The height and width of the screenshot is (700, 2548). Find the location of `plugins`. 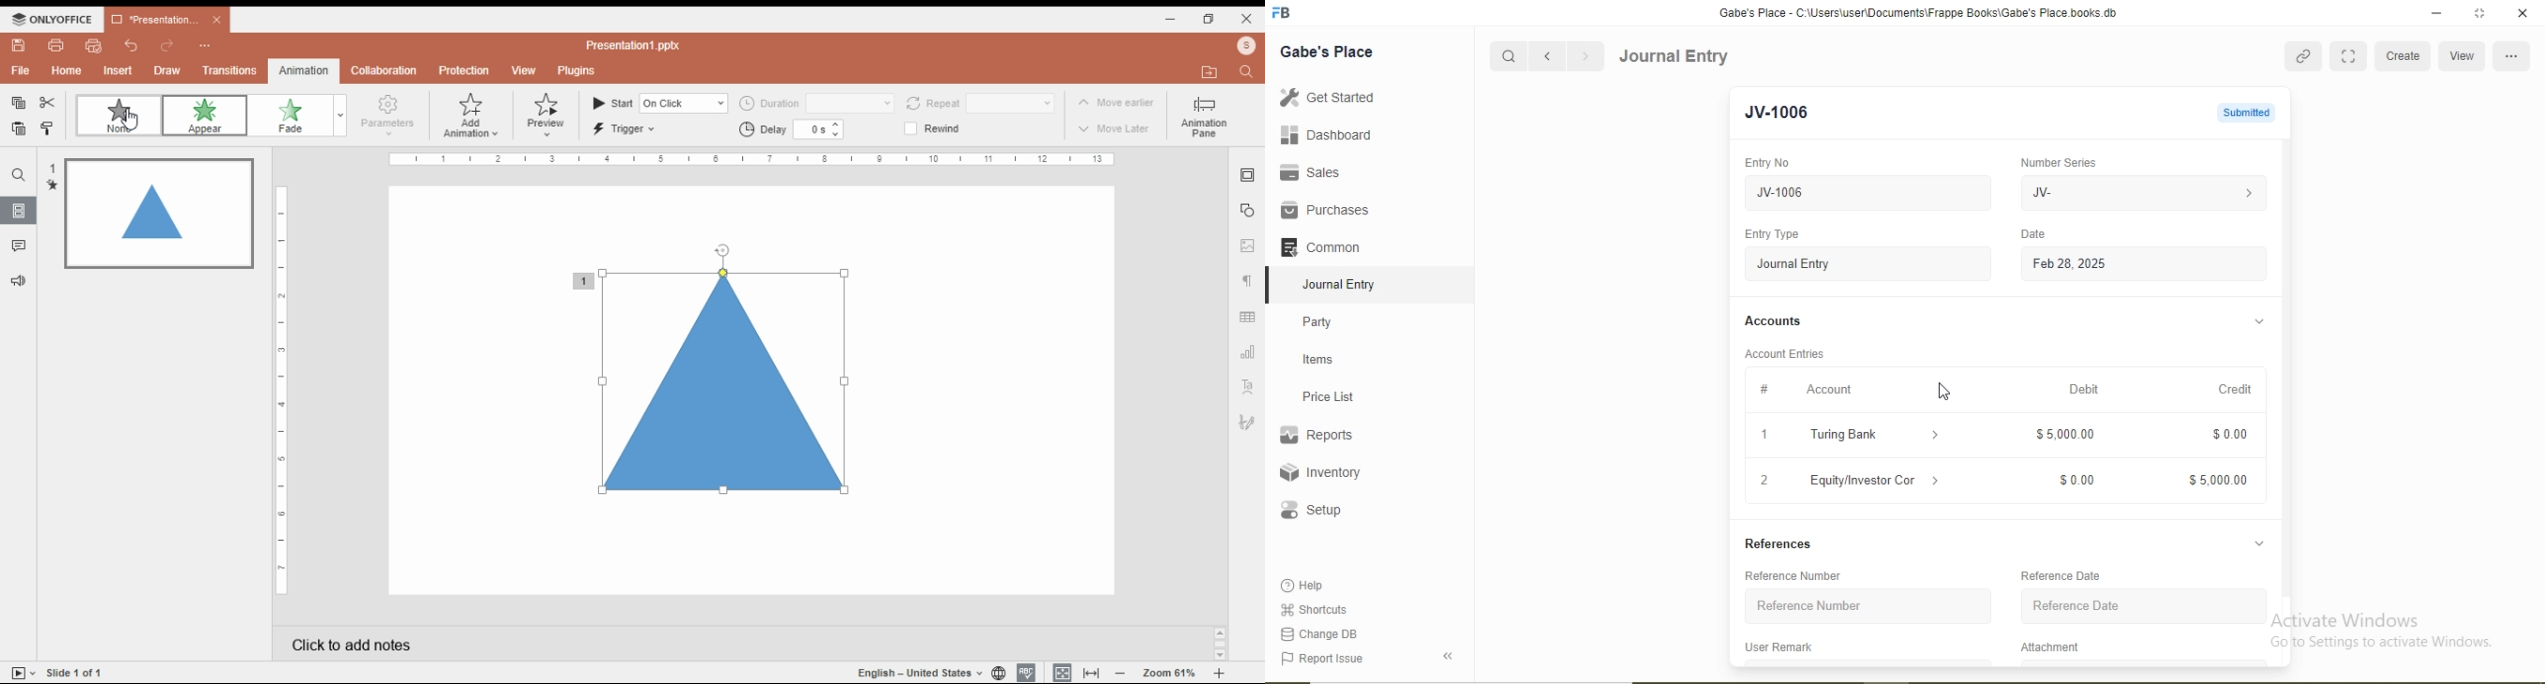

plugins is located at coordinates (578, 71).